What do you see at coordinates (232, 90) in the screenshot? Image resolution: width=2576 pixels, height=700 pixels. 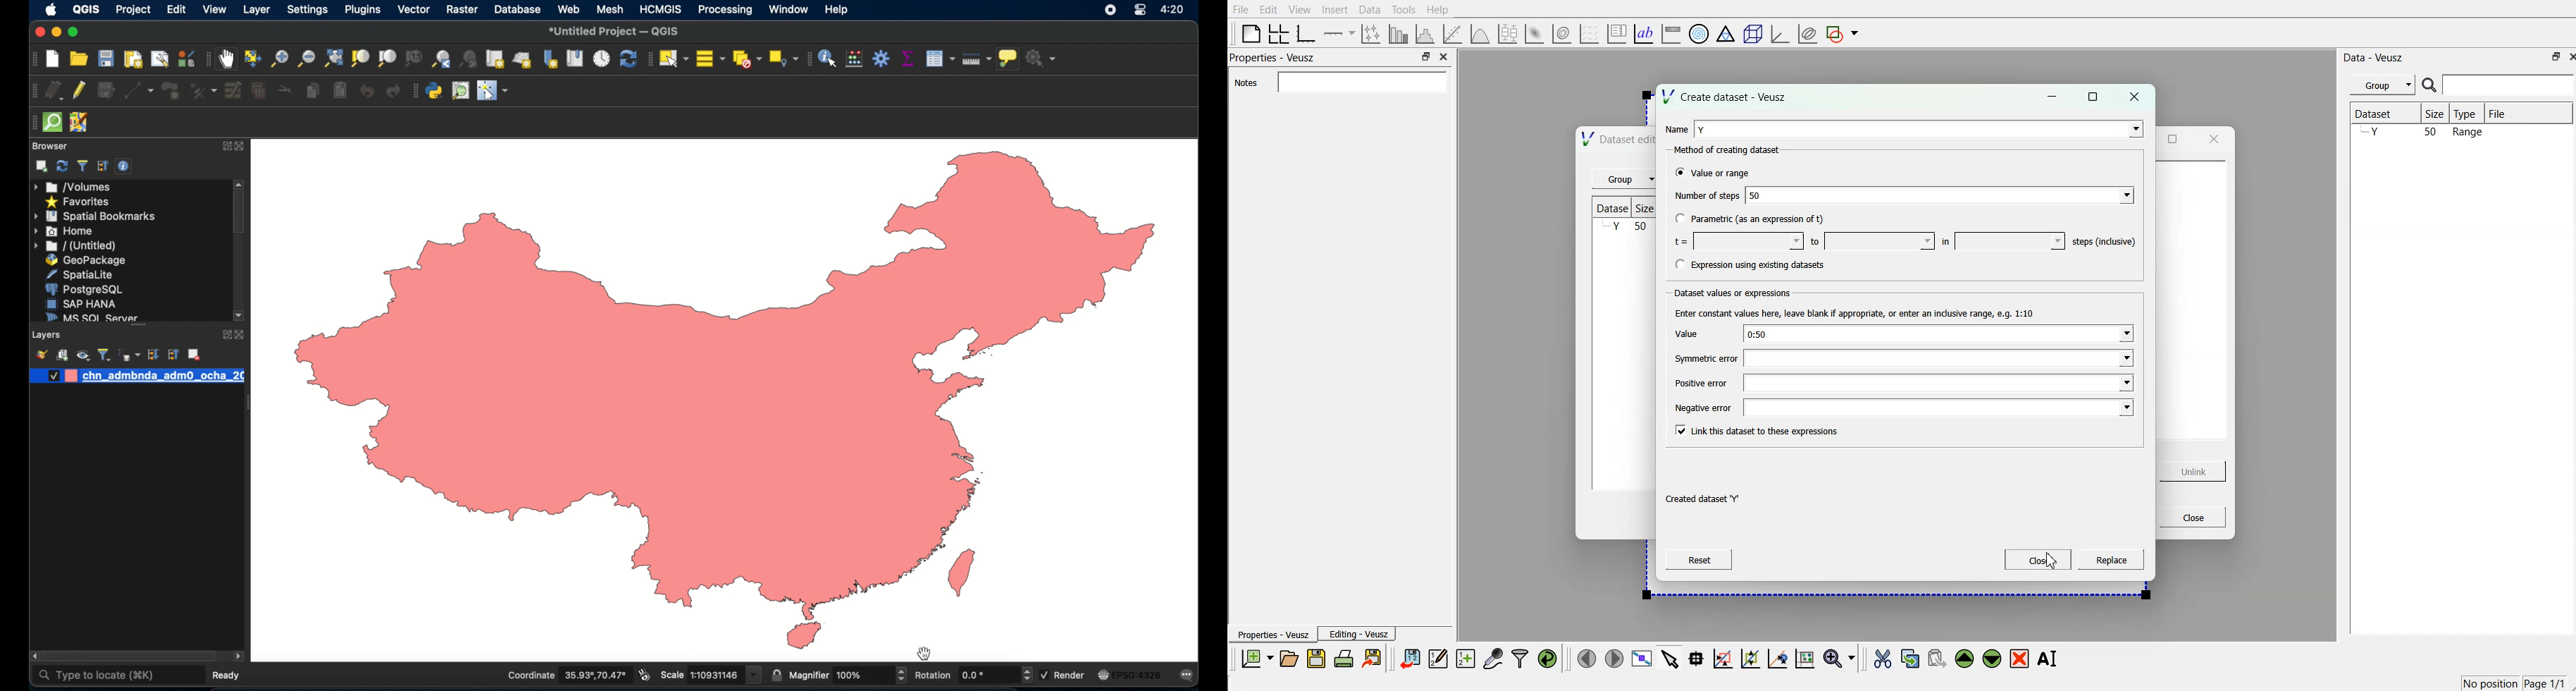 I see `modify attributes` at bounding box center [232, 90].